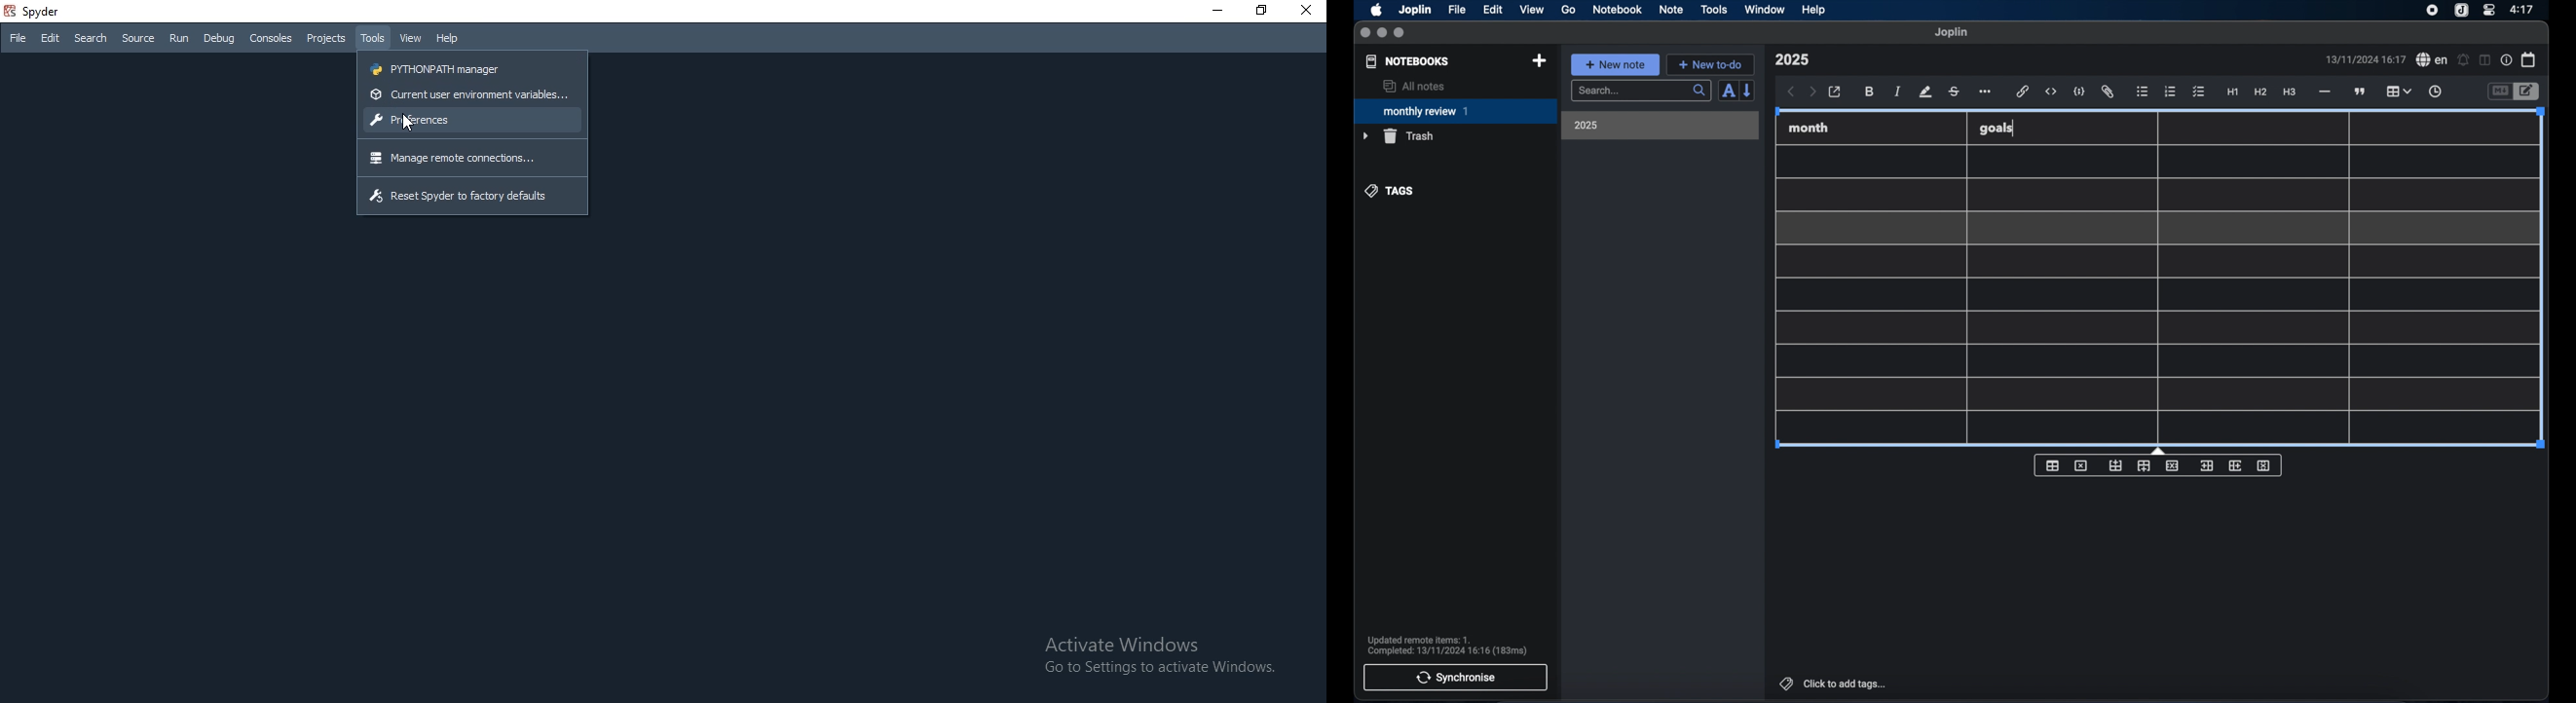 Image resolution: width=2576 pixels, height=728 pixels. I want to click on maximize, so click(1400, 33).